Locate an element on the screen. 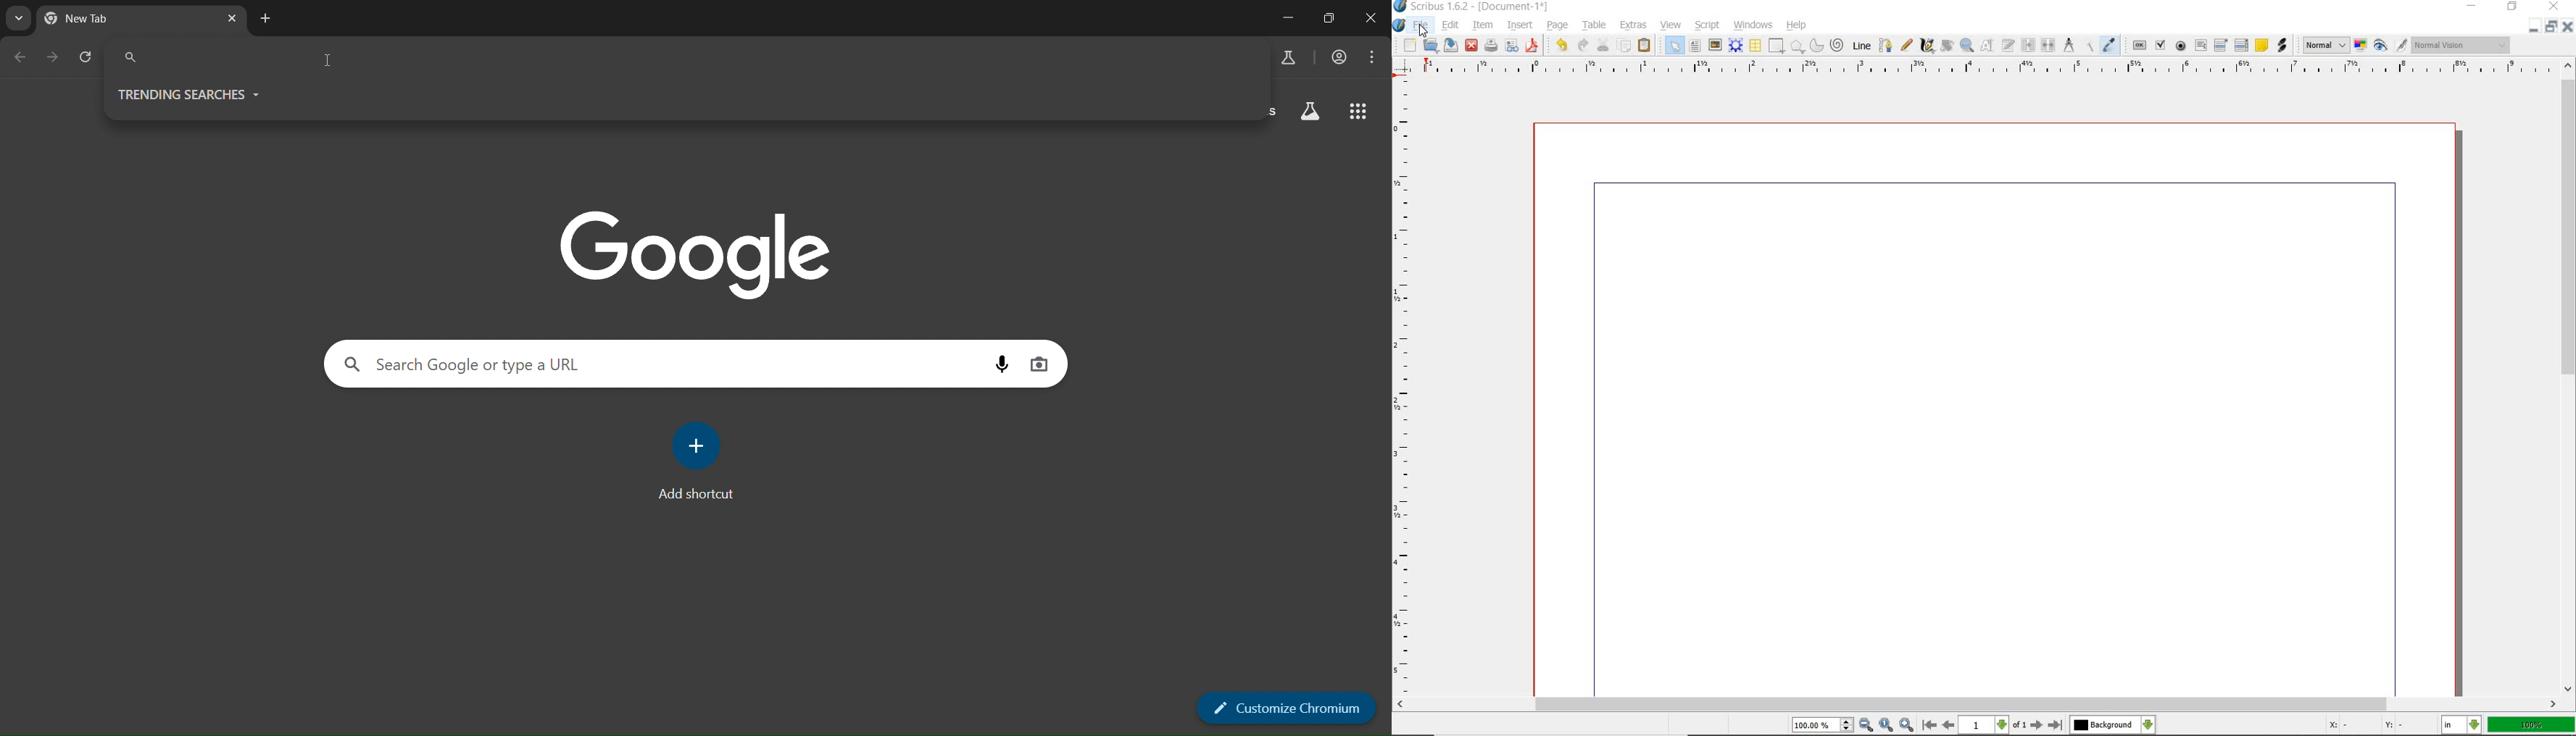 The height and width of the screenshot is (756, 2576). restore is located at coordinates (2533, 27).